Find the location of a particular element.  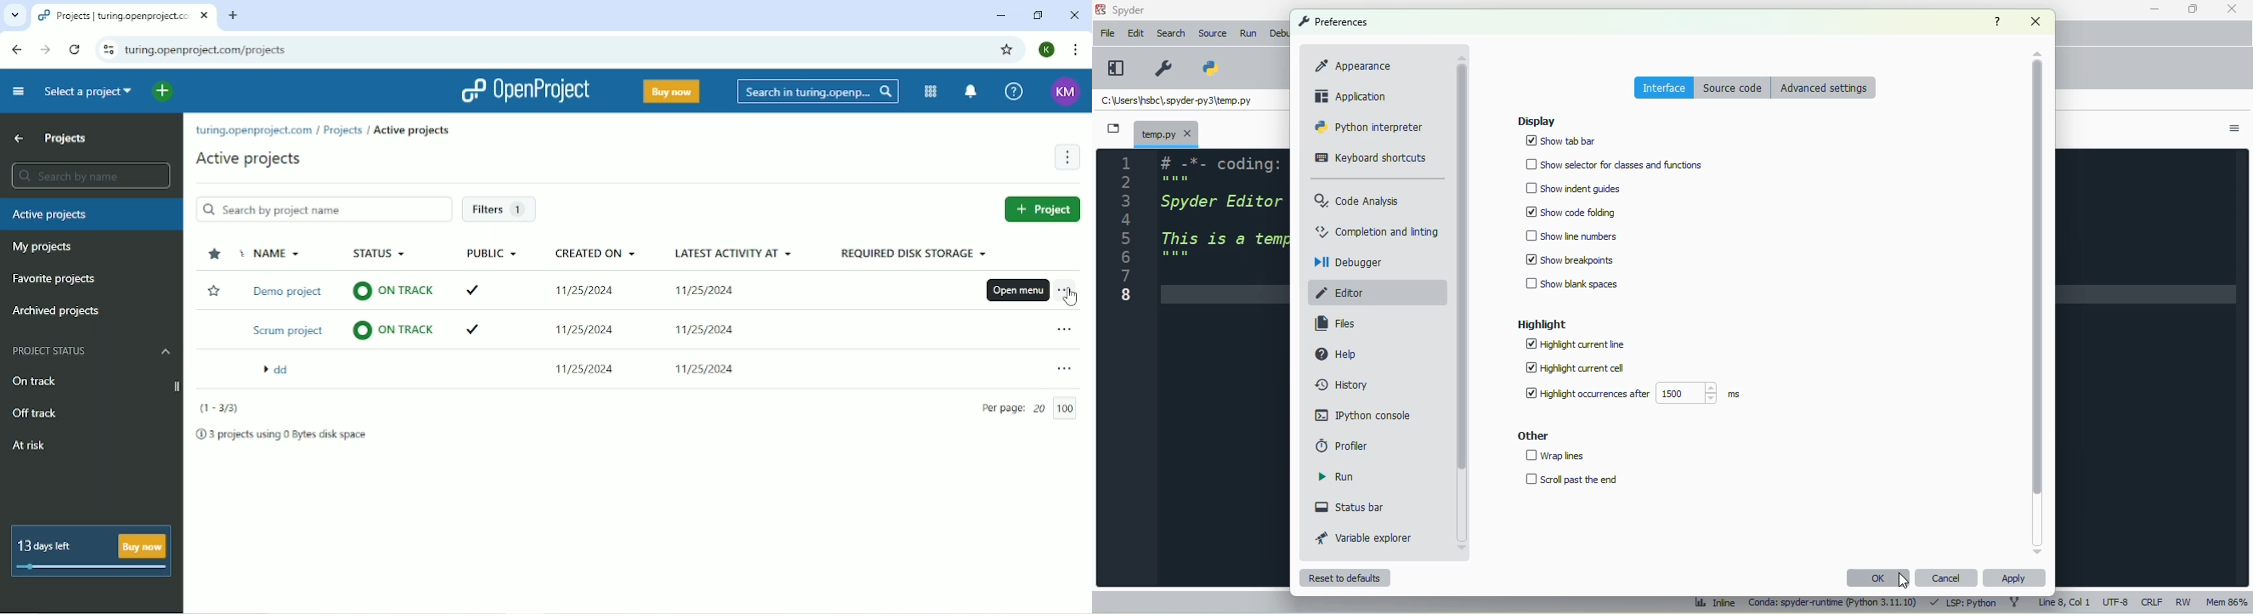

apply is located at coordinates (2014, 578).